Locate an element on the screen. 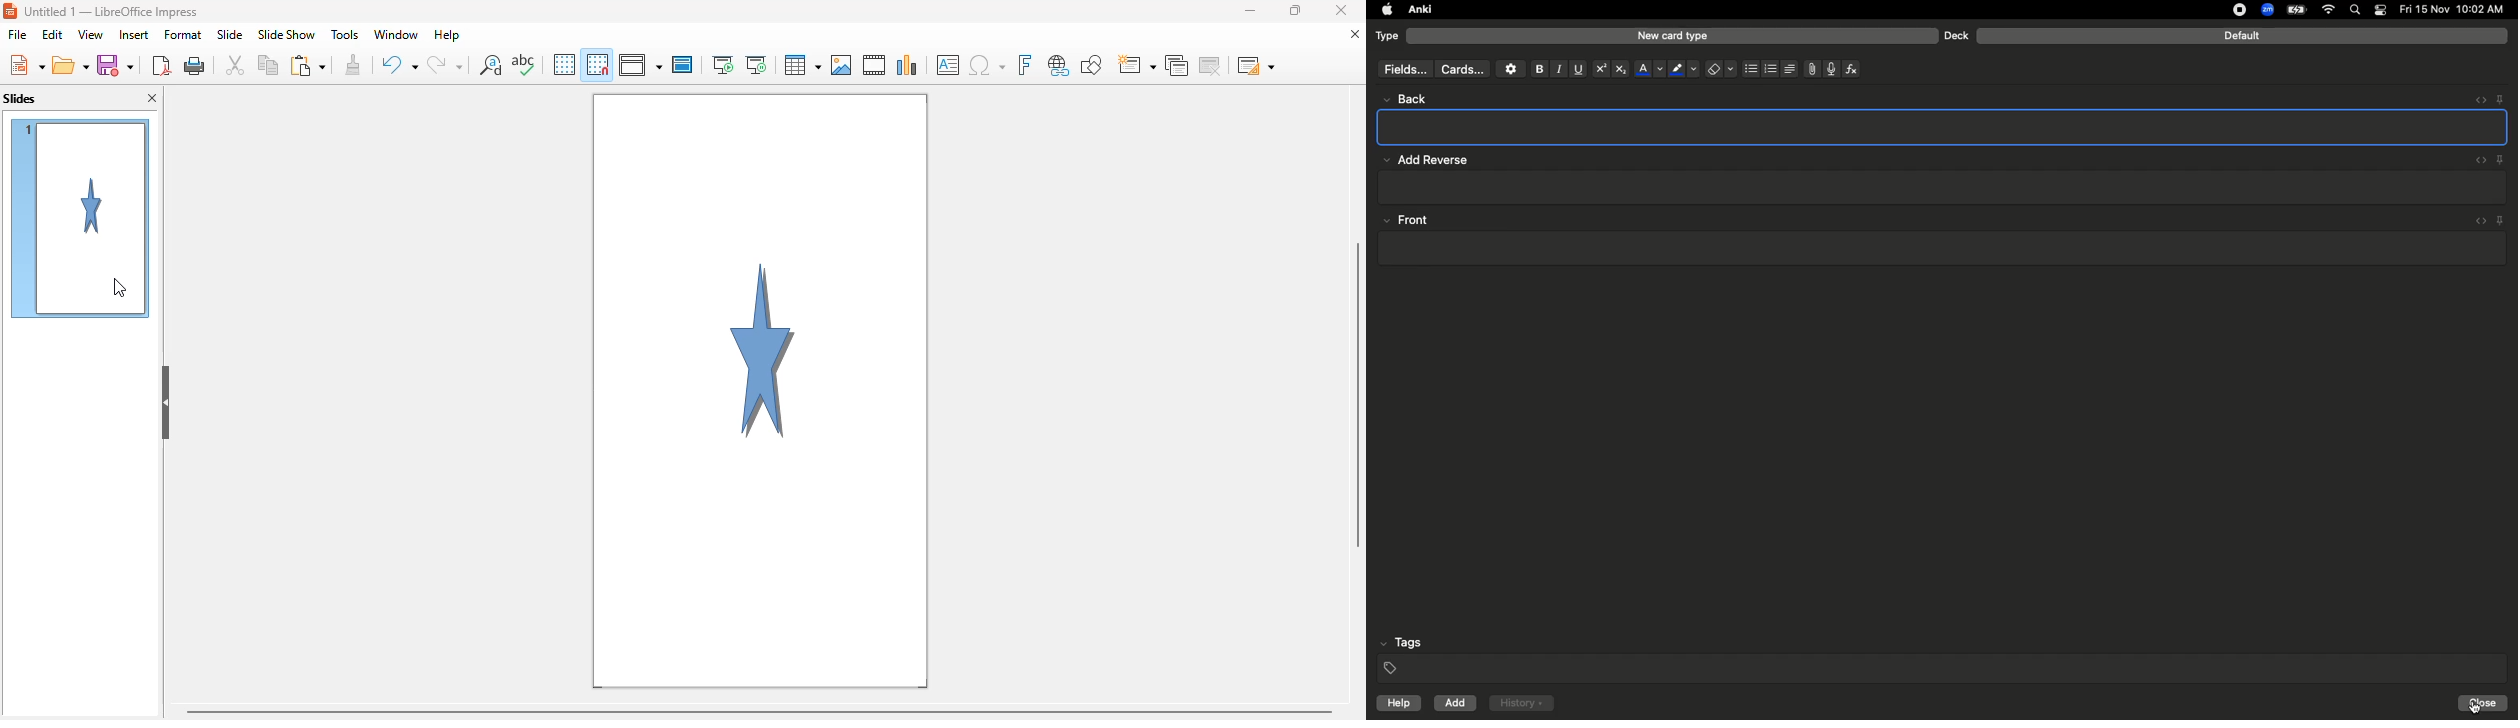 Image resolution: width=2520 pixels, height=728 pixels. start from first slide is located at coordinates (723, 65).